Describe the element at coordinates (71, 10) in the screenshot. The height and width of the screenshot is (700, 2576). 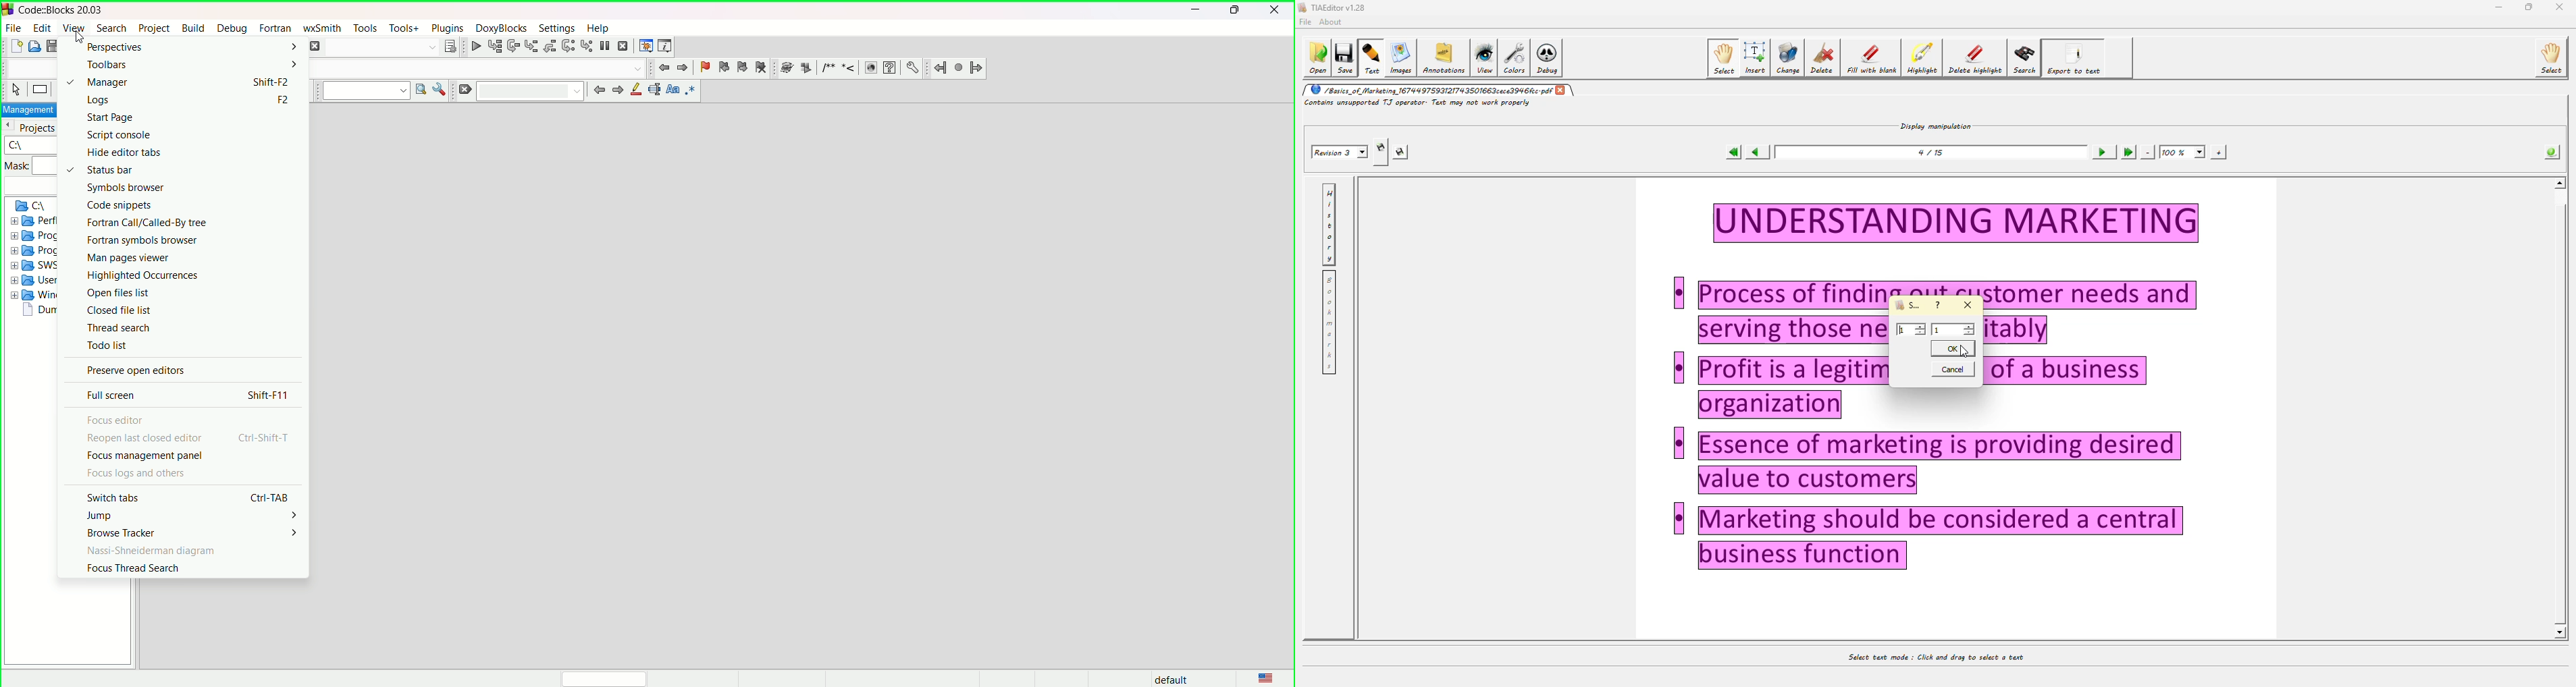
I see `CodeBlocks::20.03` at that location.